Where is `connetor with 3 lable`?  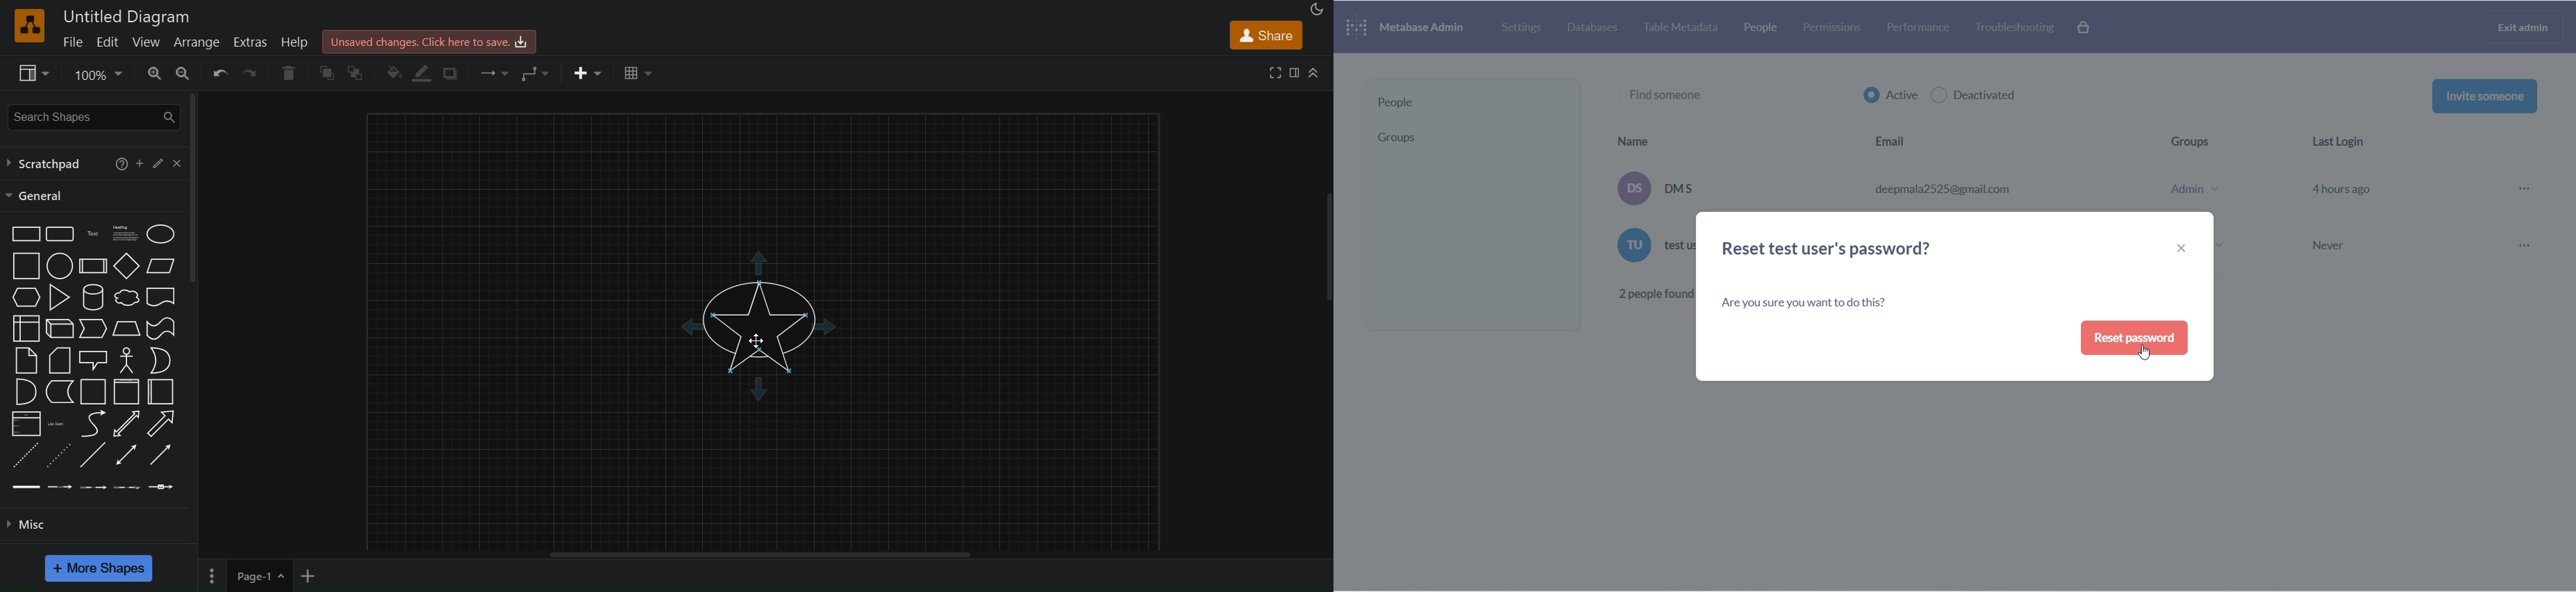
connetor with 3 lable is located at coordinates (129, 486).